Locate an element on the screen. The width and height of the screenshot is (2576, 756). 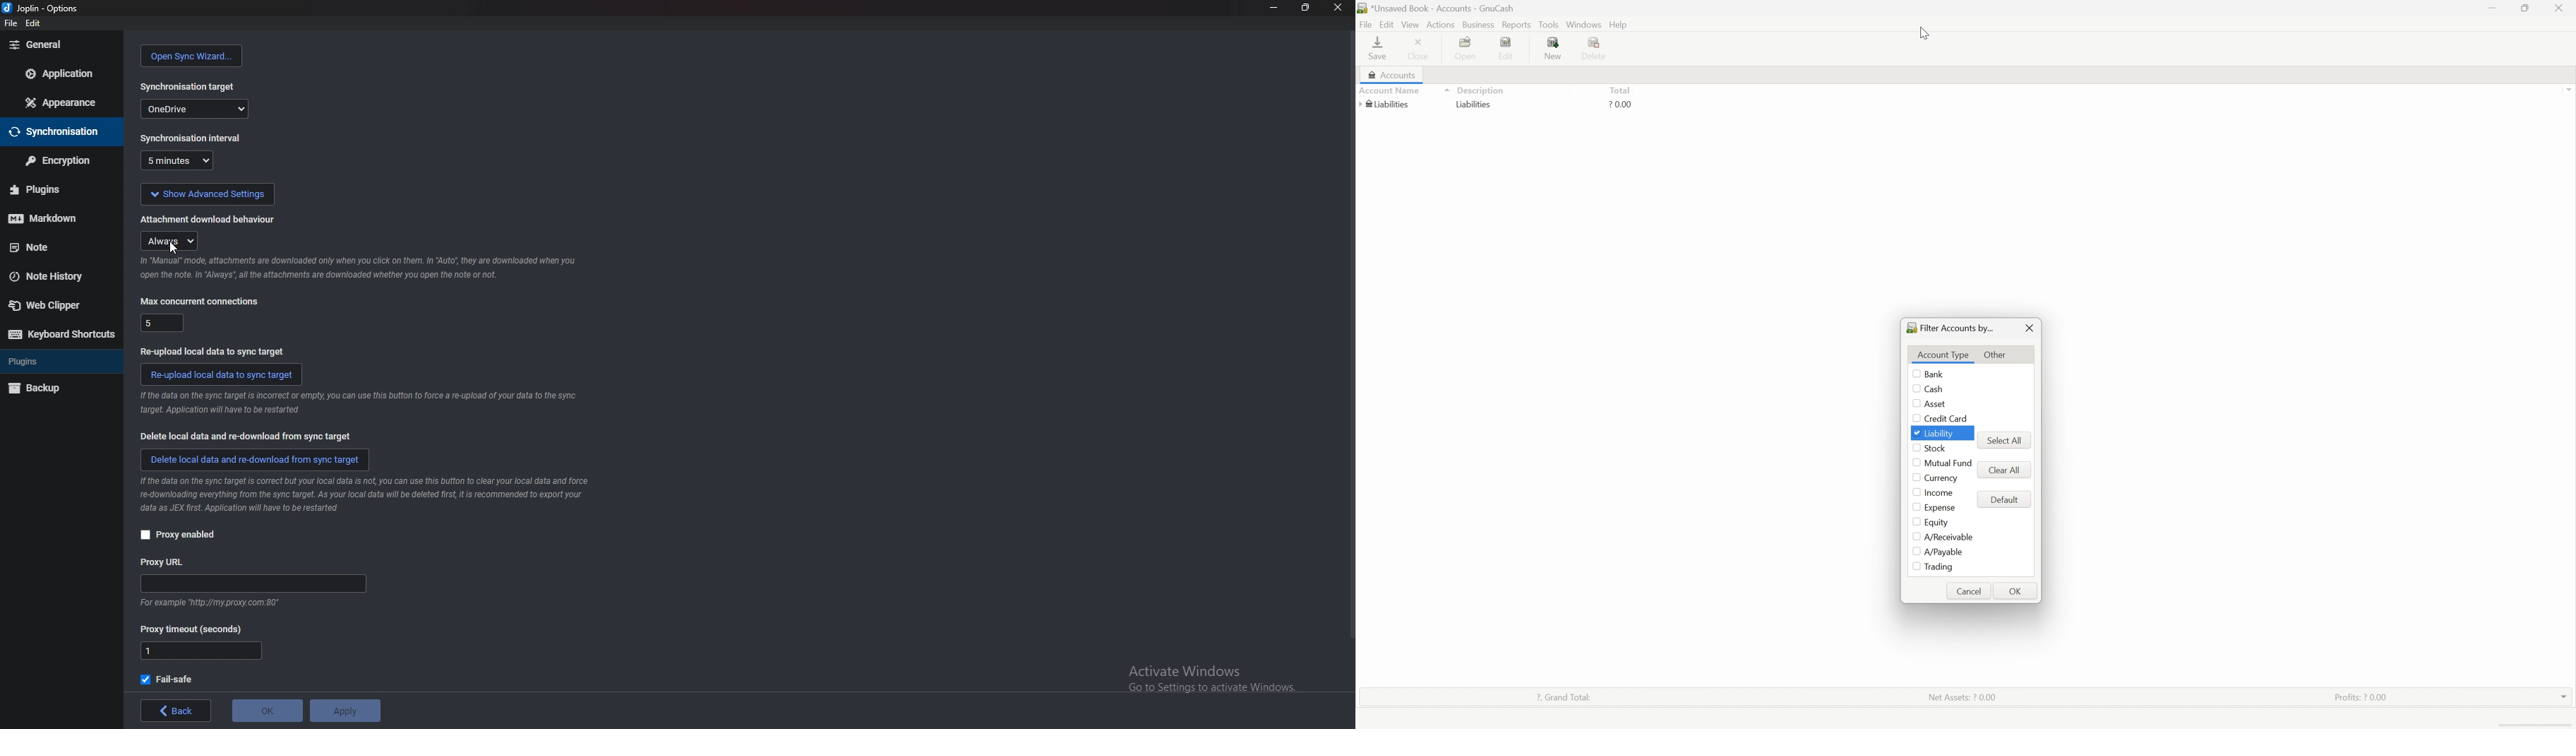
View is located at coordinates (1410, 24).